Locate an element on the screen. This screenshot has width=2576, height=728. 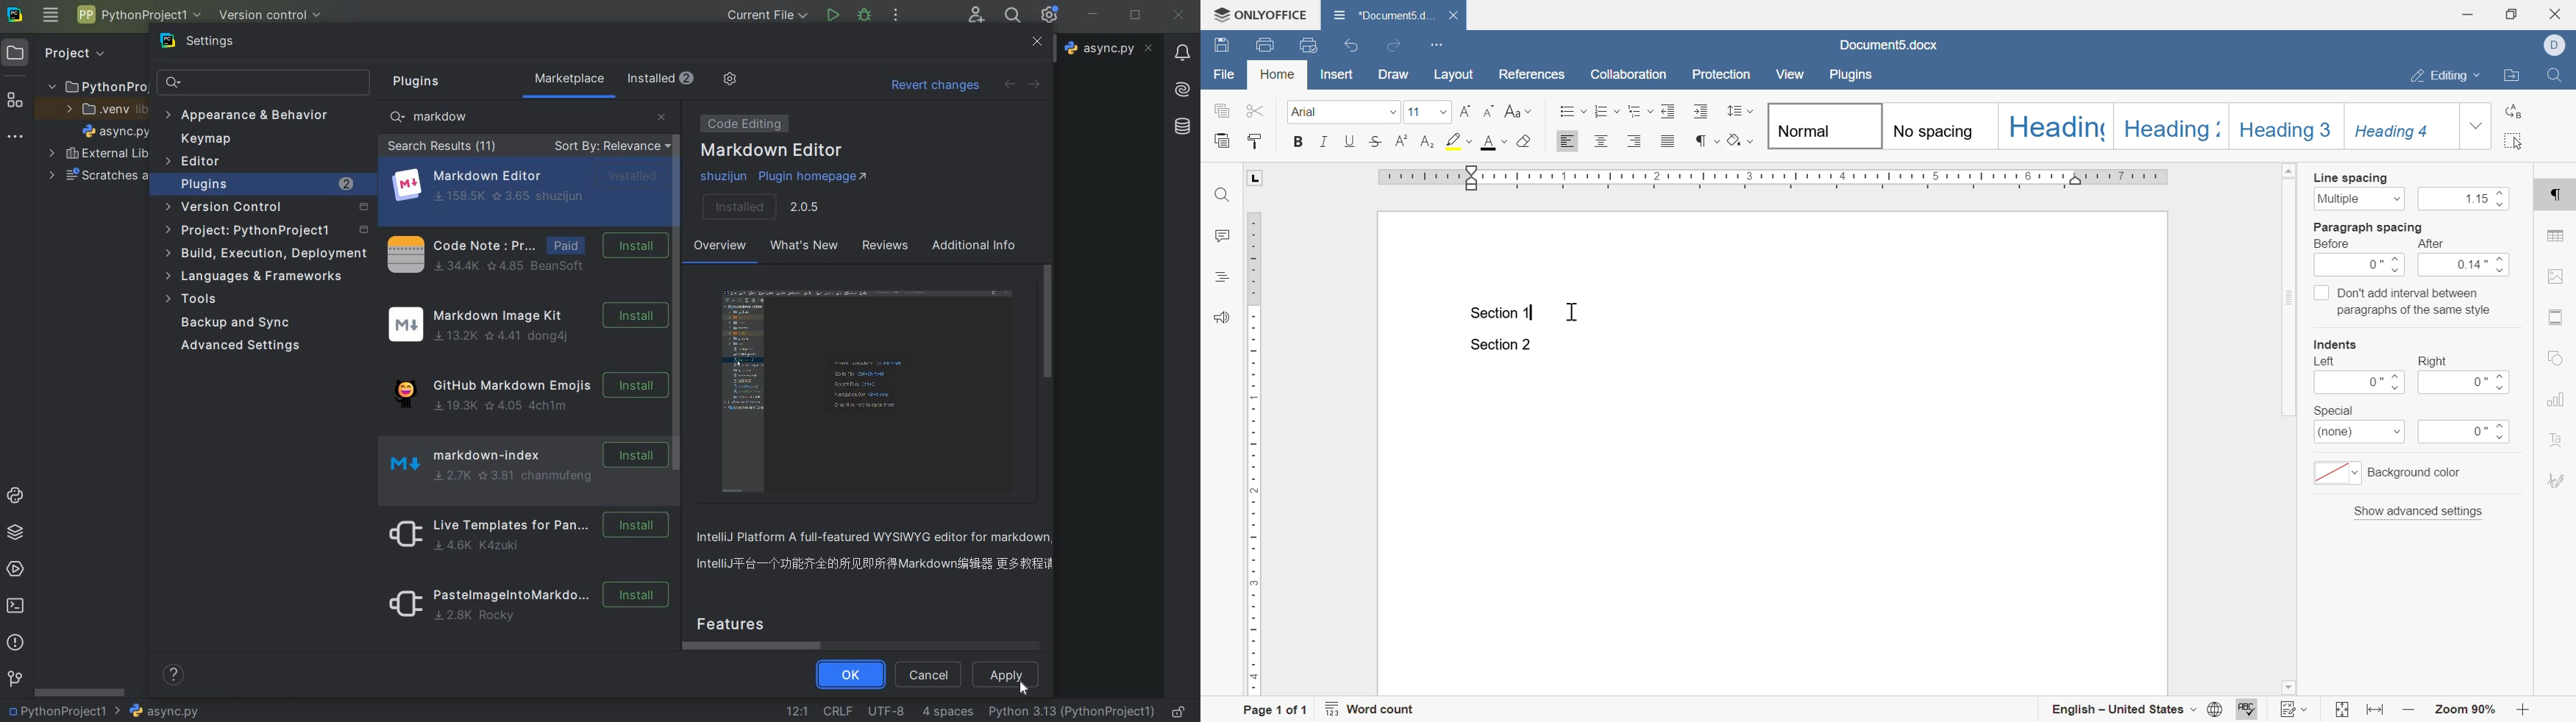
quick print is located at coordinates (1311, 44).